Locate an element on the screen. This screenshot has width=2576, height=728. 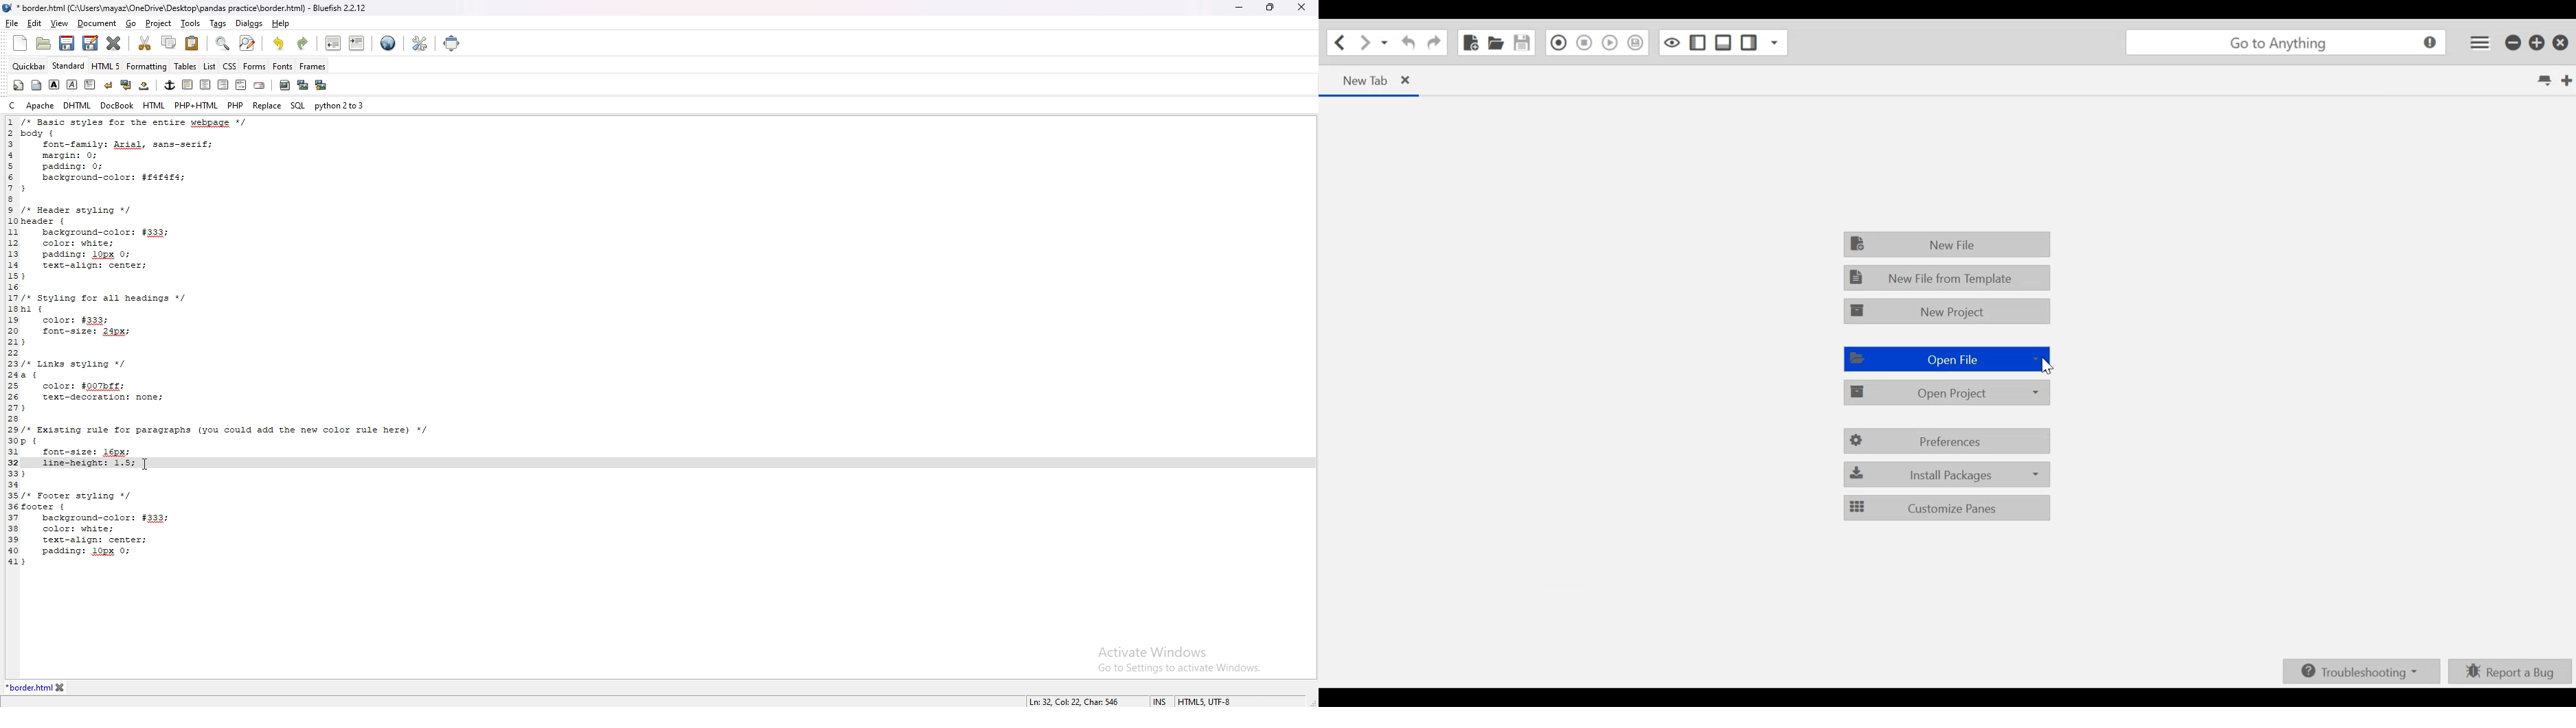
save is located at coordinates (67, 43).